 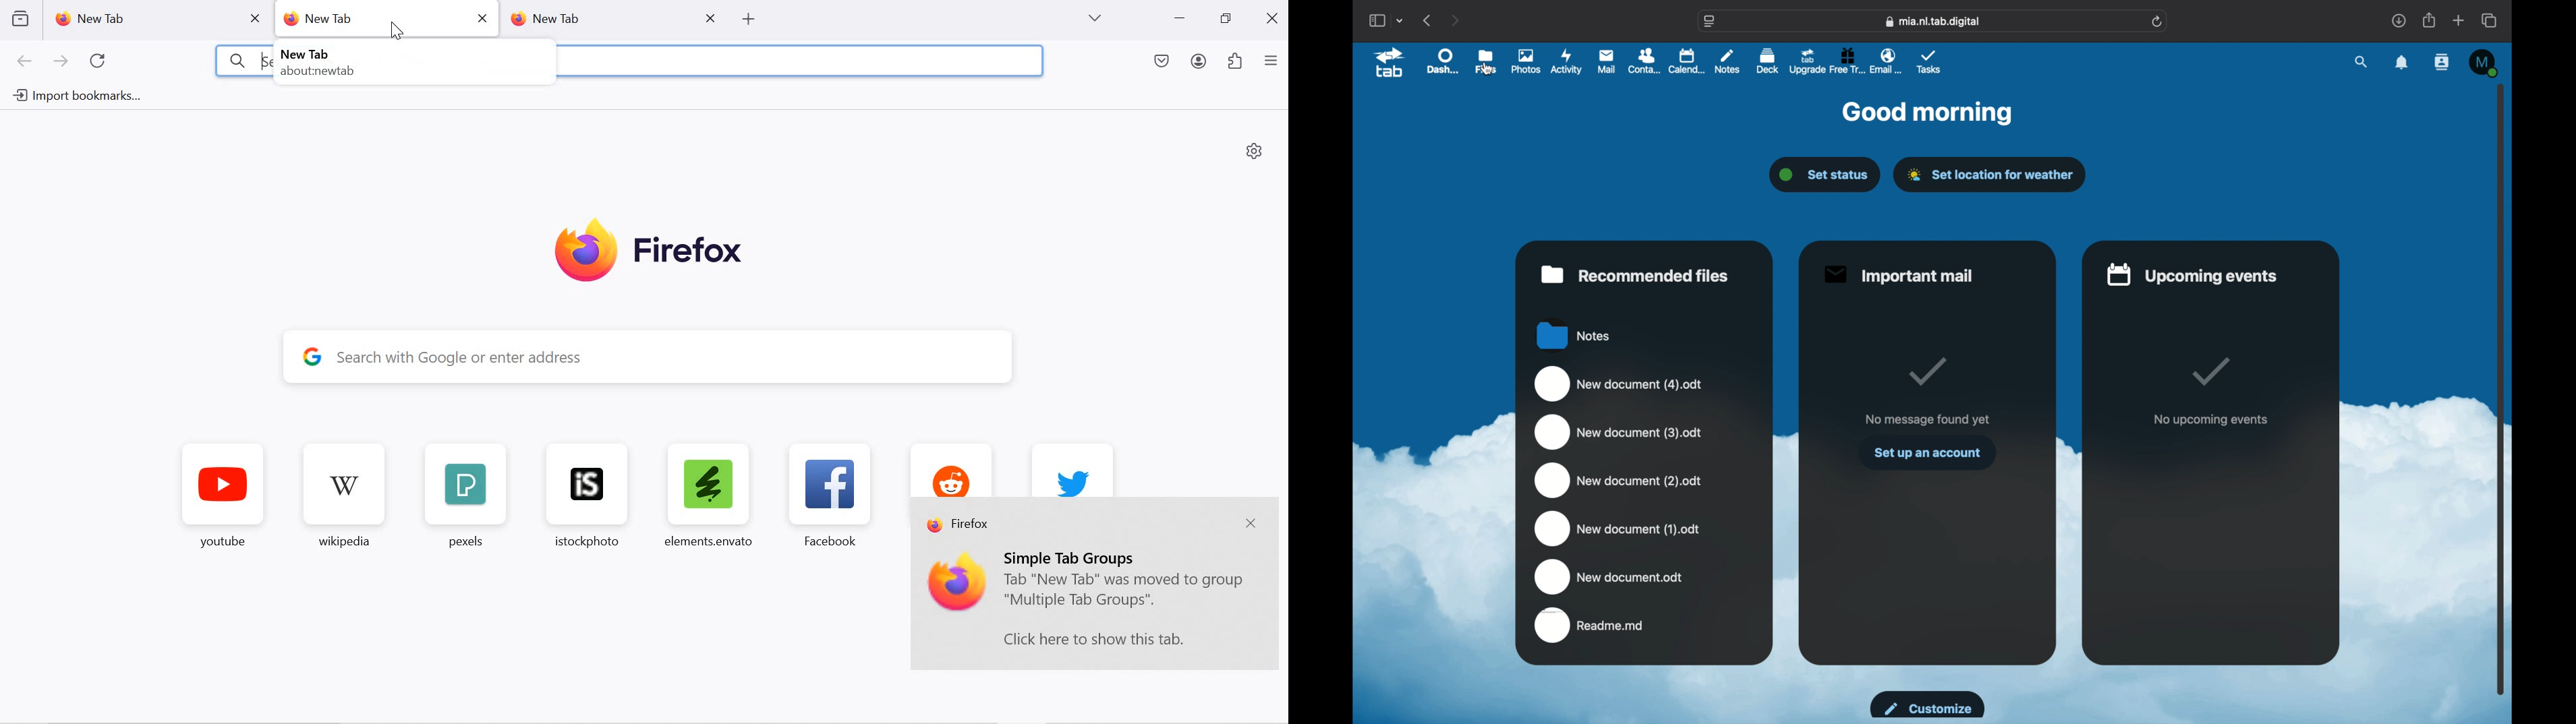 I want to click on previous, so click(x=1428, y=21).